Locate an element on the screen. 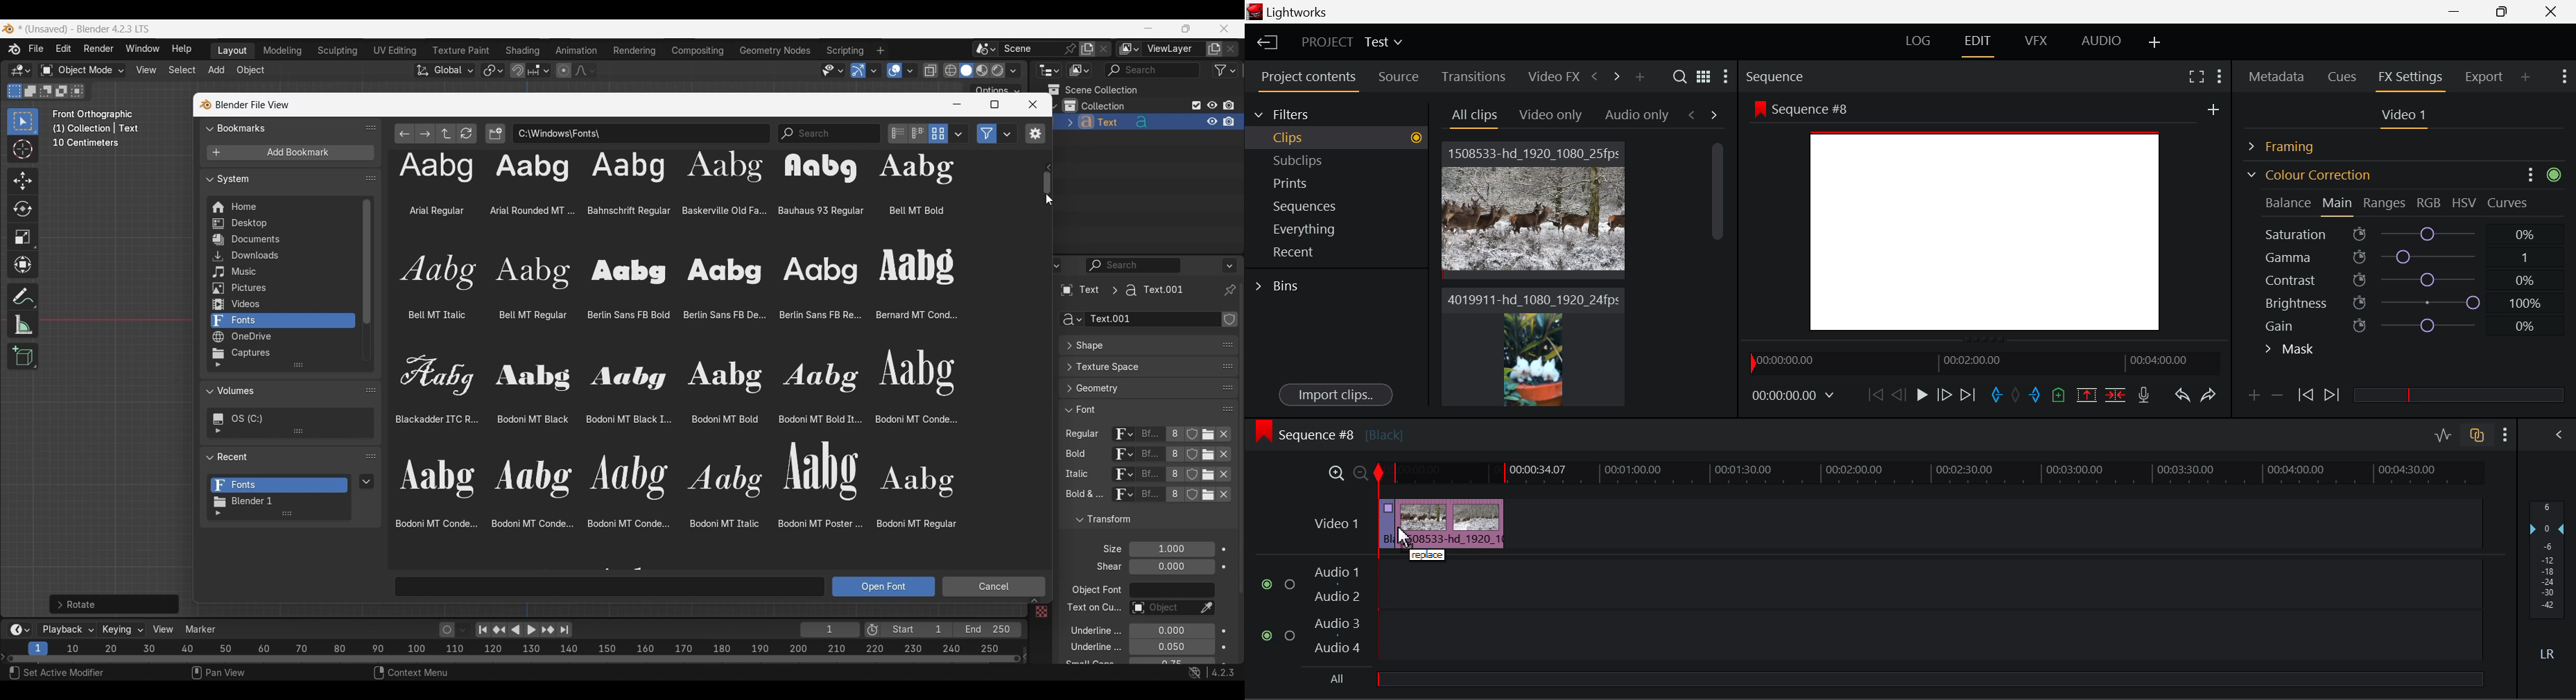  text is located at coordinates (1106, 567).